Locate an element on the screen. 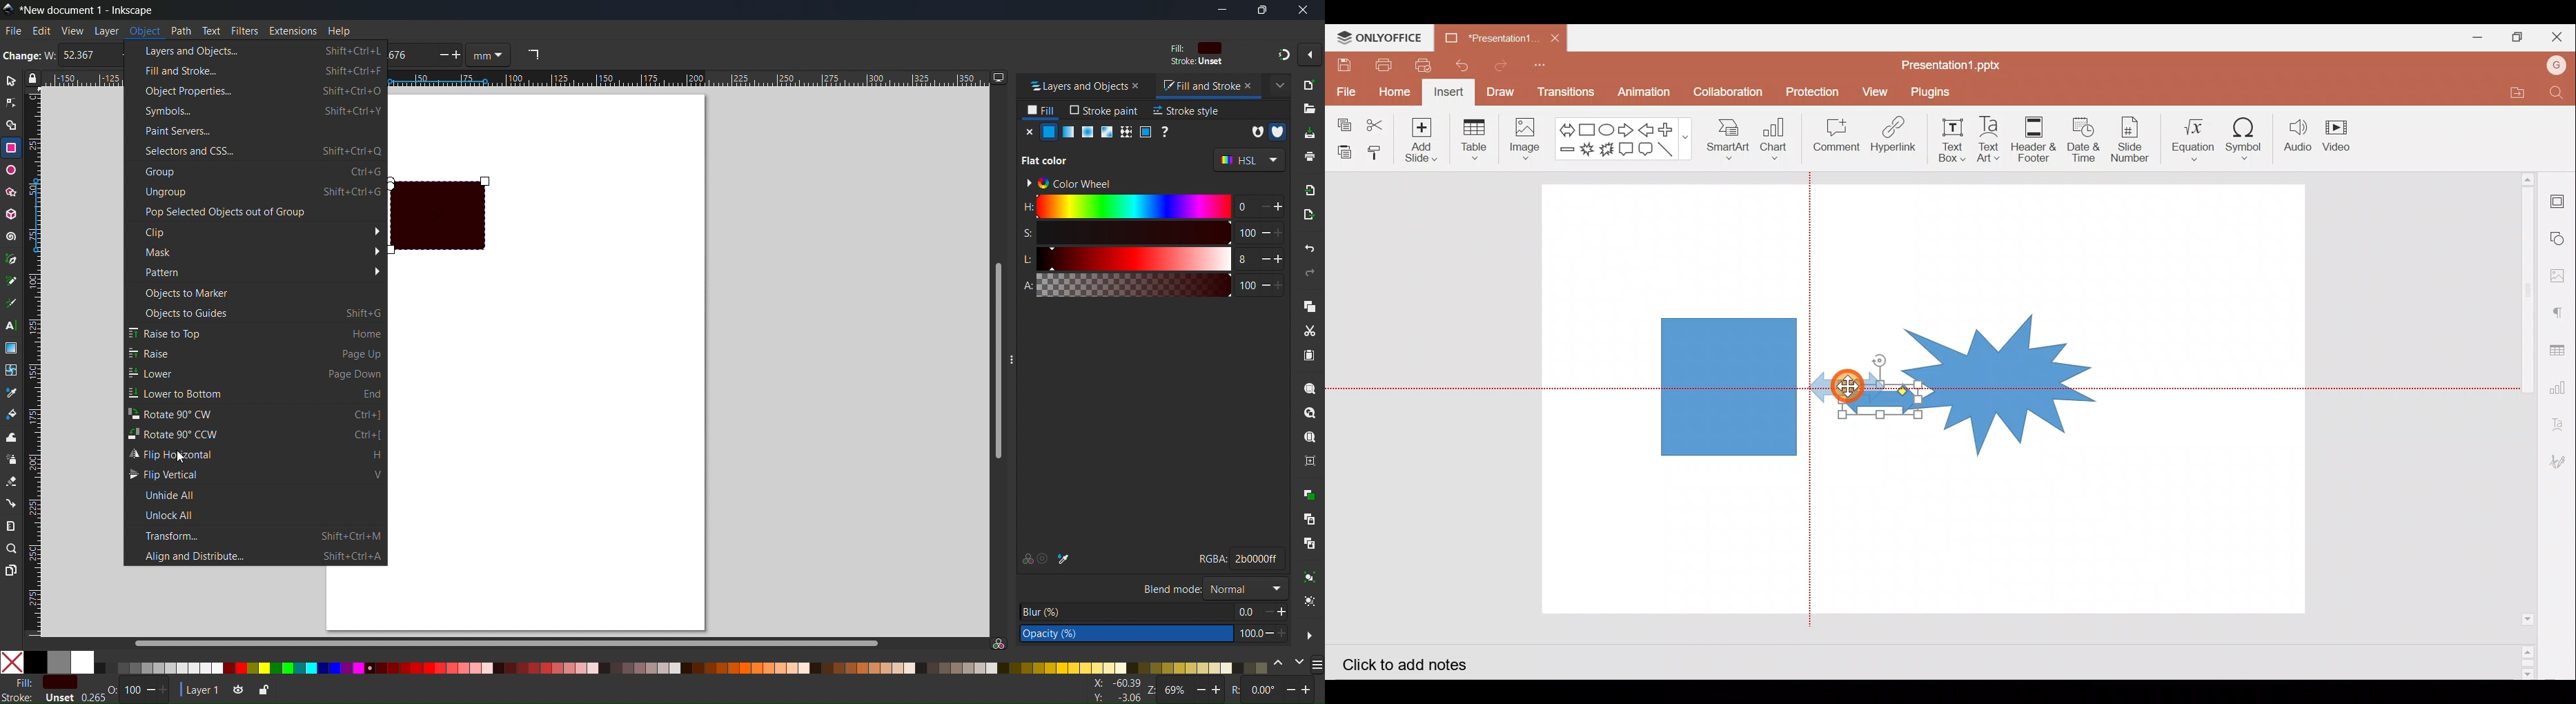  Create clone is located at coordinates (1309, 518).